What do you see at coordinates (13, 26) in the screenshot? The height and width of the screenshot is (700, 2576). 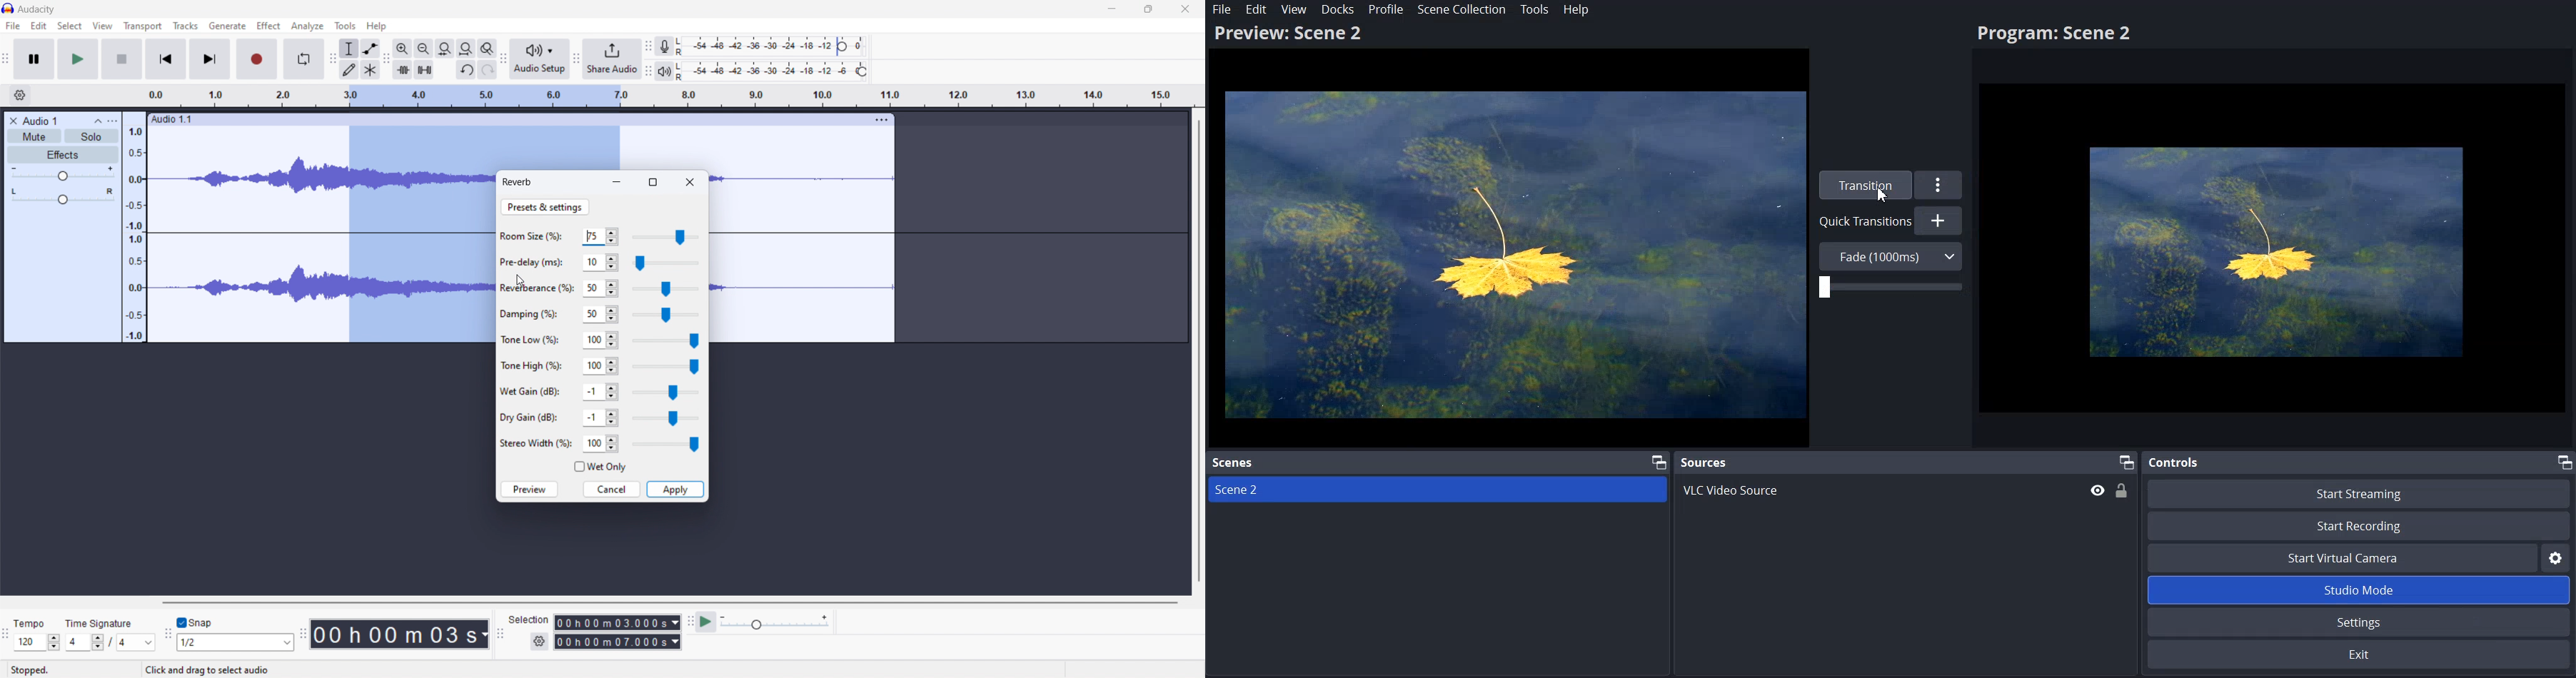 I see `file` at bounding box center [13, 26].